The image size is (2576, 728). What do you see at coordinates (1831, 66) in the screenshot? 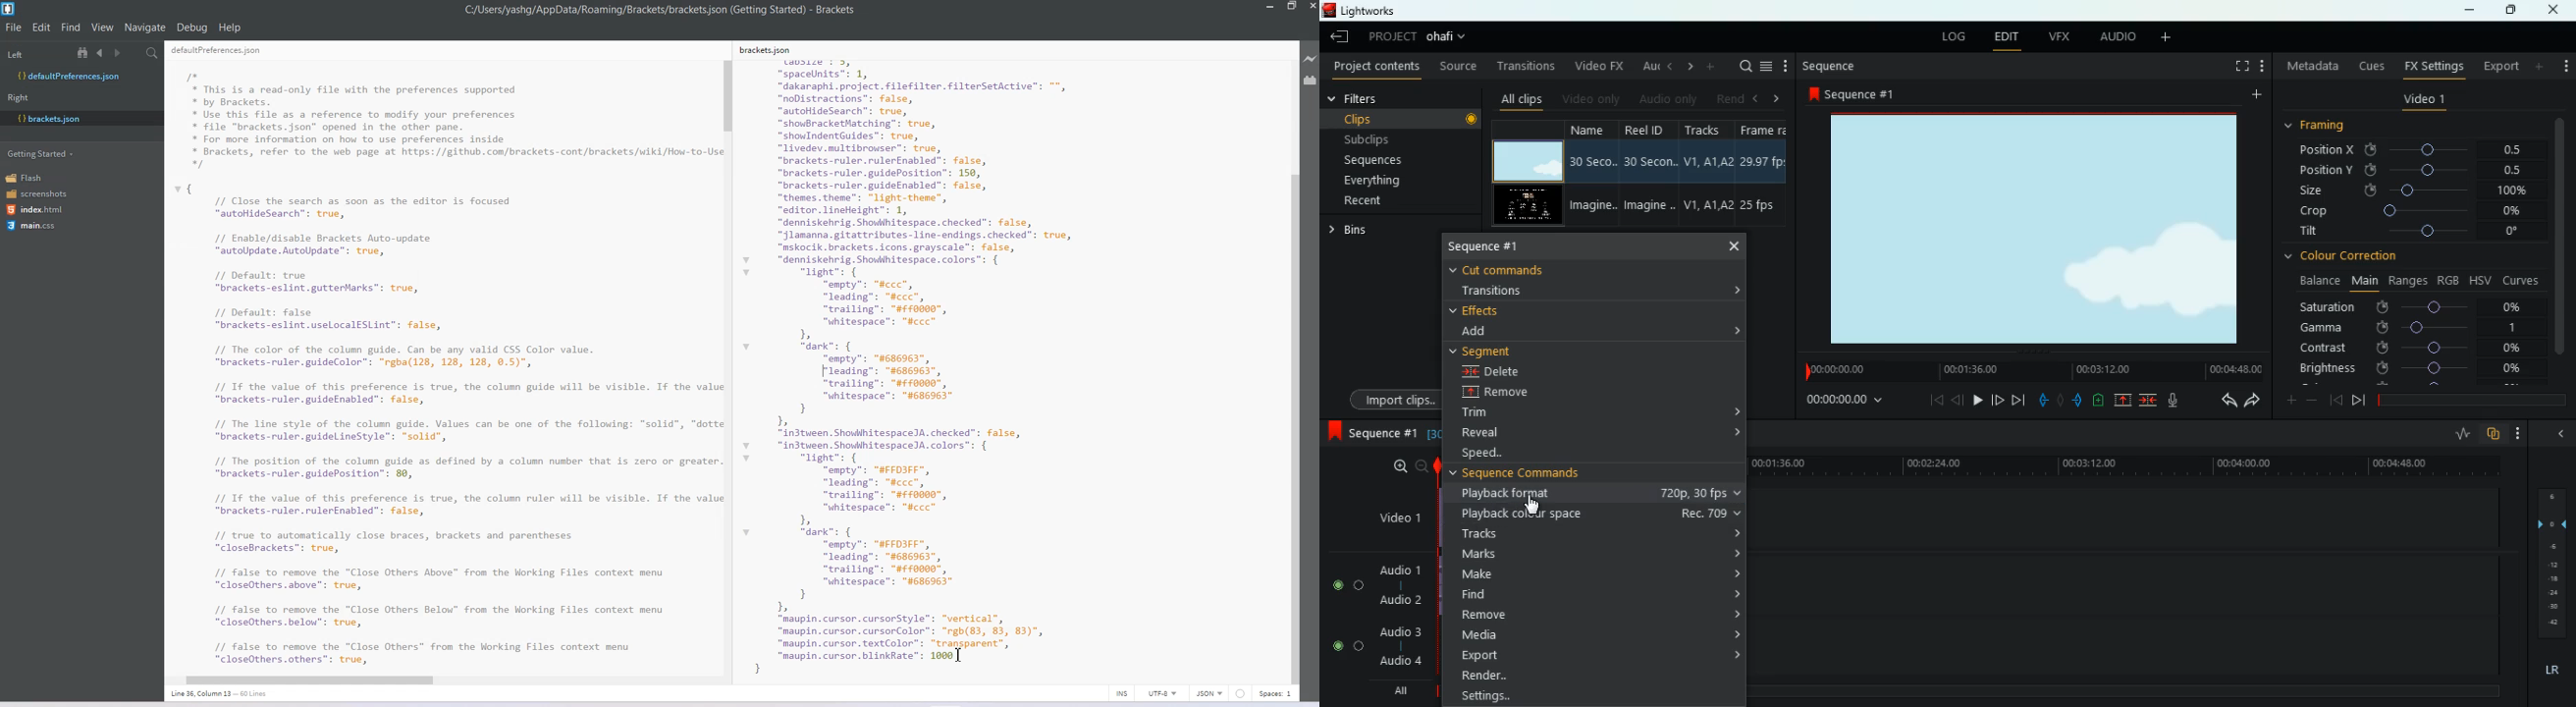
I see `sequence` at bounding box center [1831, 66].